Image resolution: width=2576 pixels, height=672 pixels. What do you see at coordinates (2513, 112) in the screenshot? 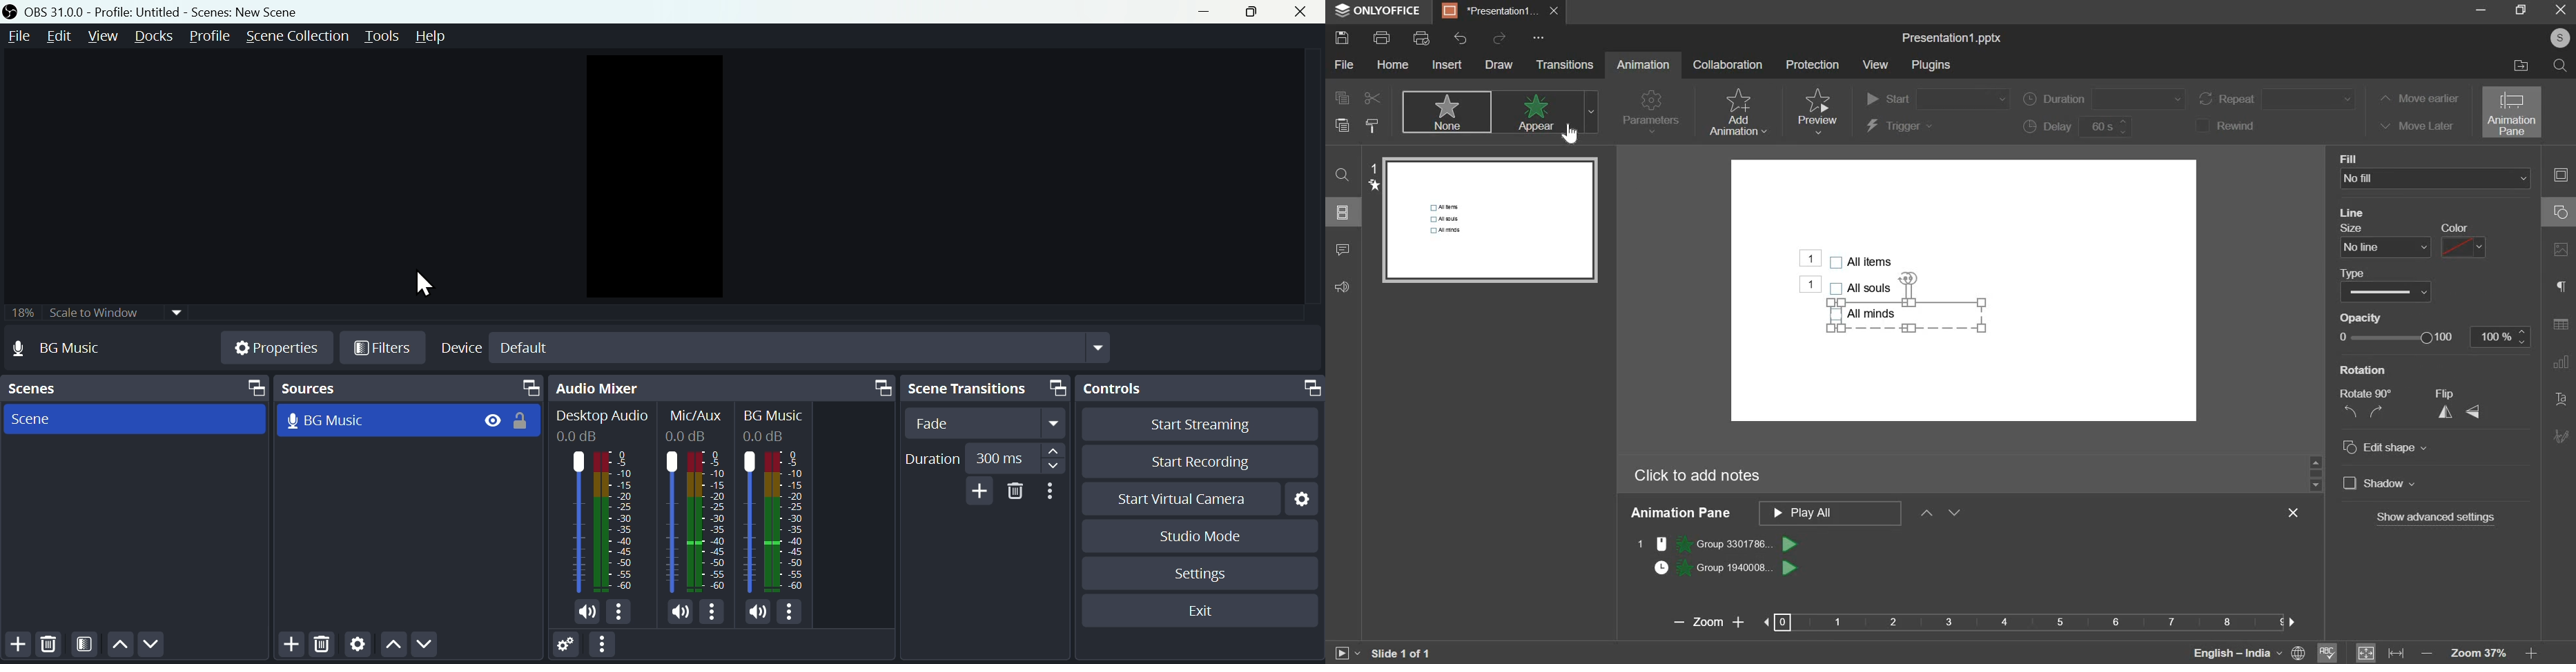
I see `animation pane` at bounding box center [2513, 112].